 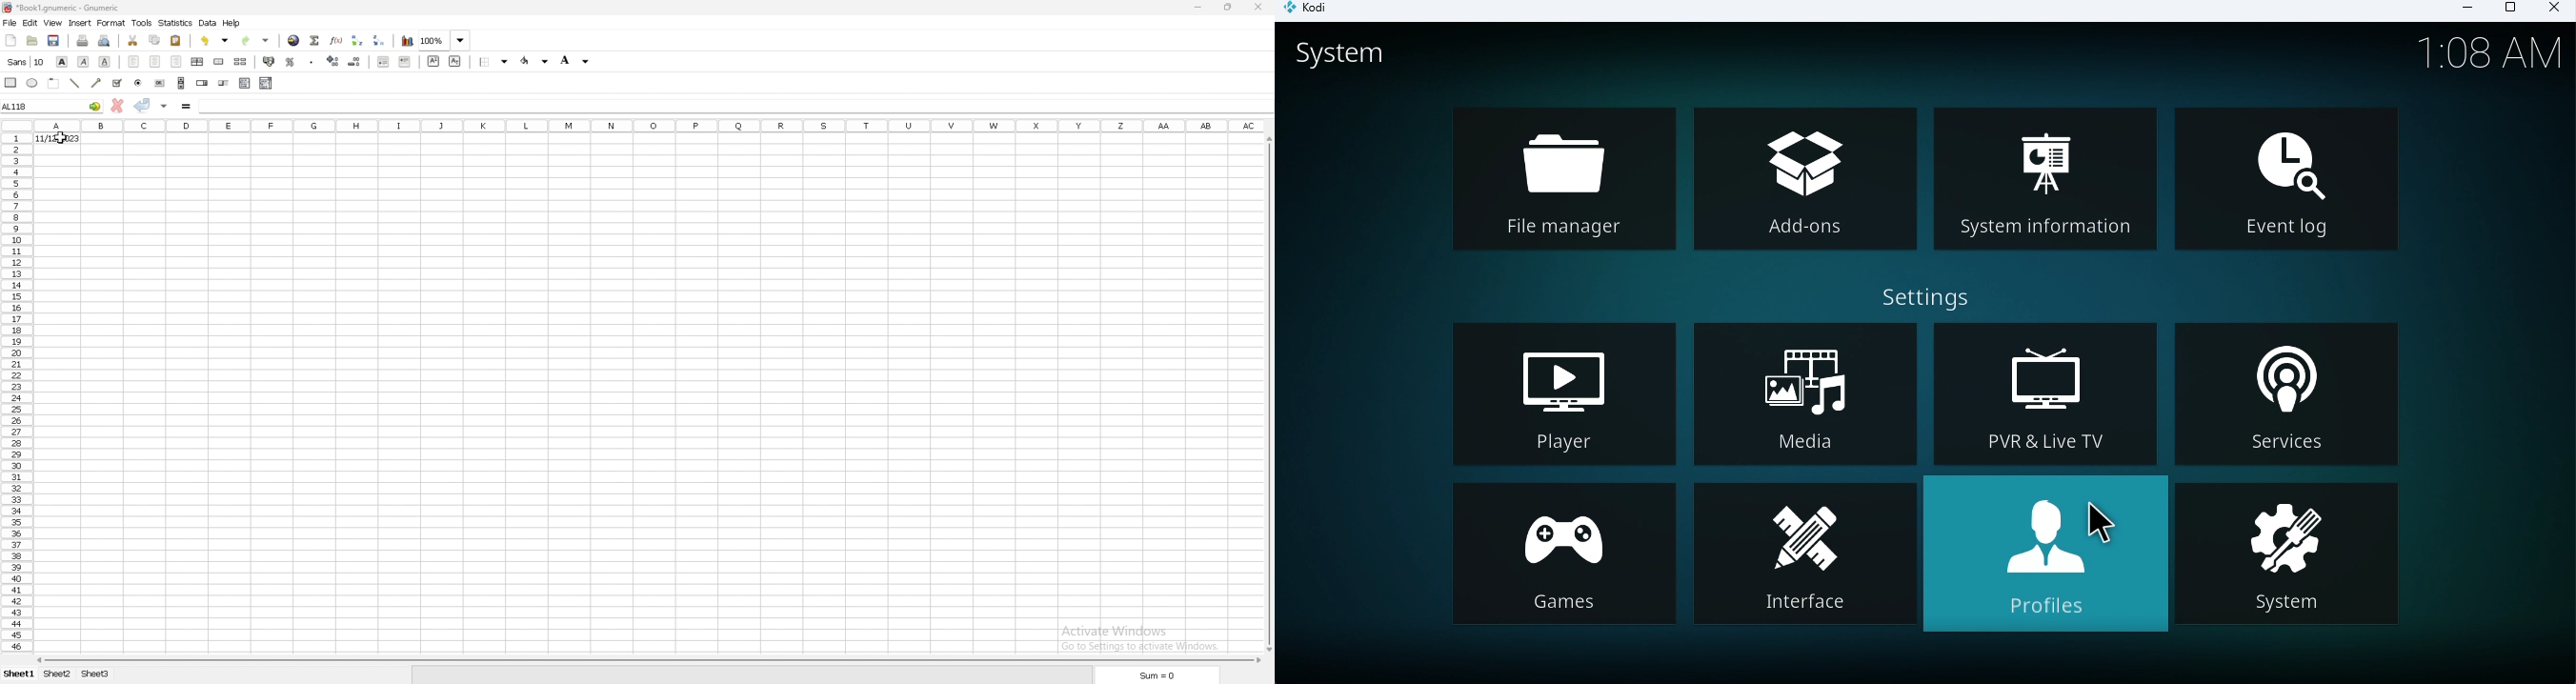 What do you see at coordinates (139, 83) in the screenshot?
I see `radio button` at bounding box center [139, 83].